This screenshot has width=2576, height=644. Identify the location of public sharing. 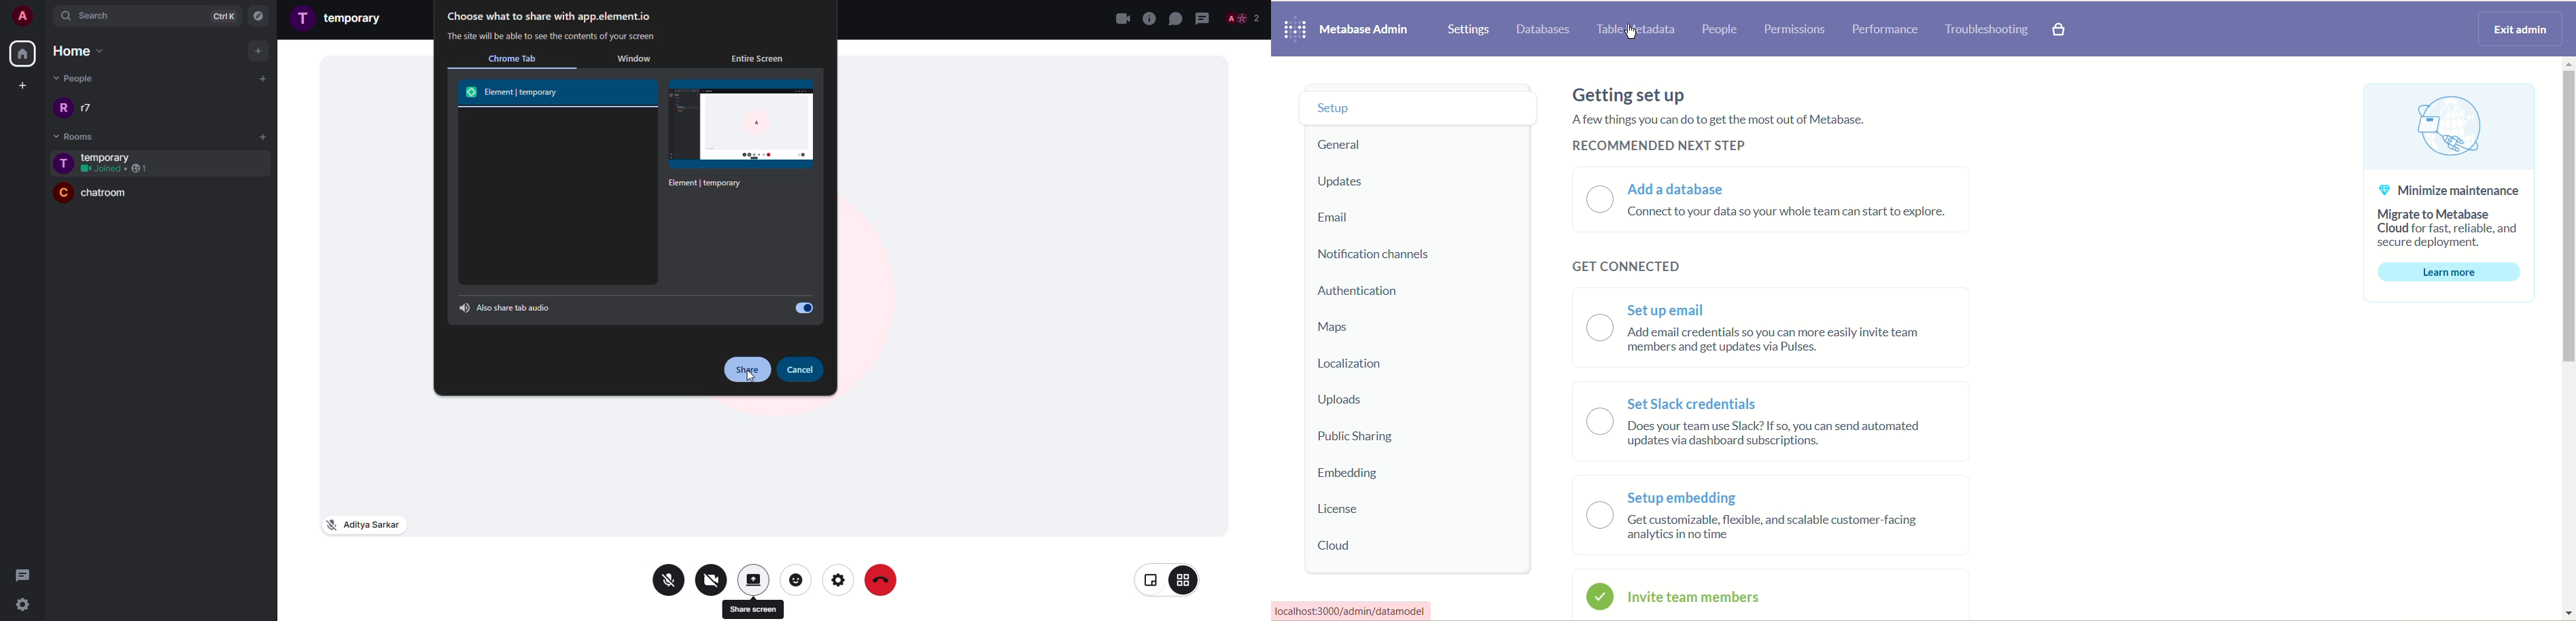
(1356, 435).